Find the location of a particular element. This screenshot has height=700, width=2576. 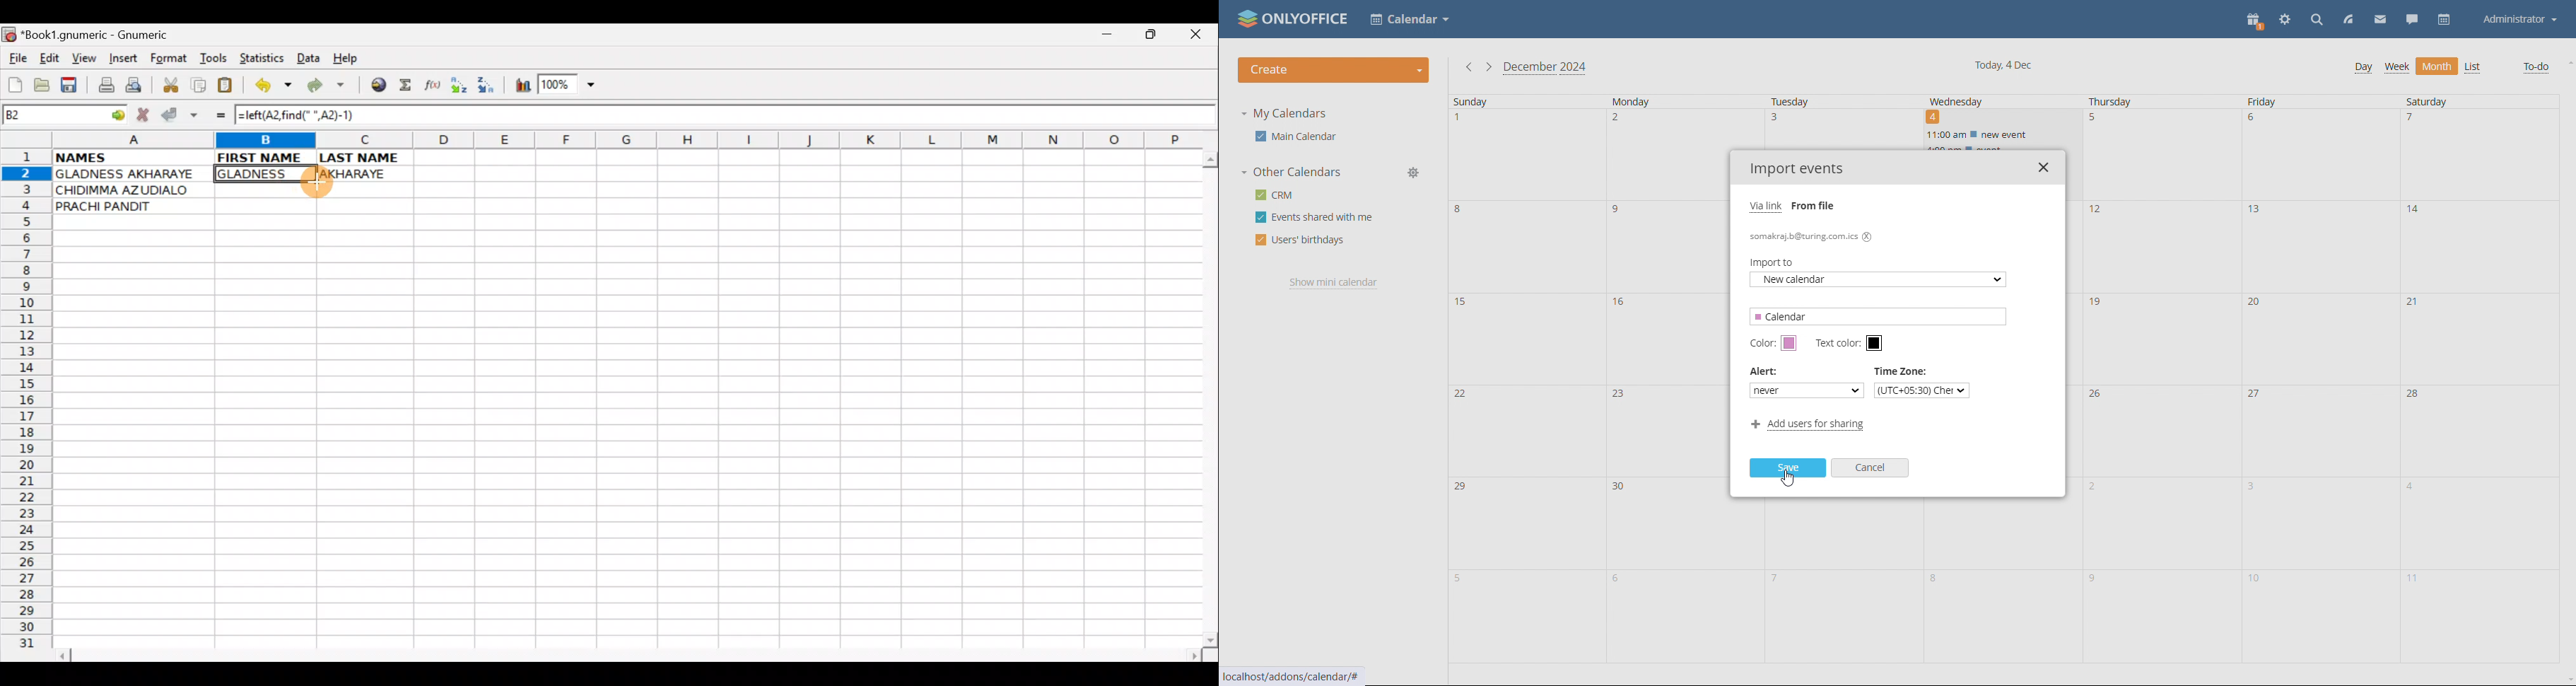

LAST NAME is located at coordinates (366, 158).